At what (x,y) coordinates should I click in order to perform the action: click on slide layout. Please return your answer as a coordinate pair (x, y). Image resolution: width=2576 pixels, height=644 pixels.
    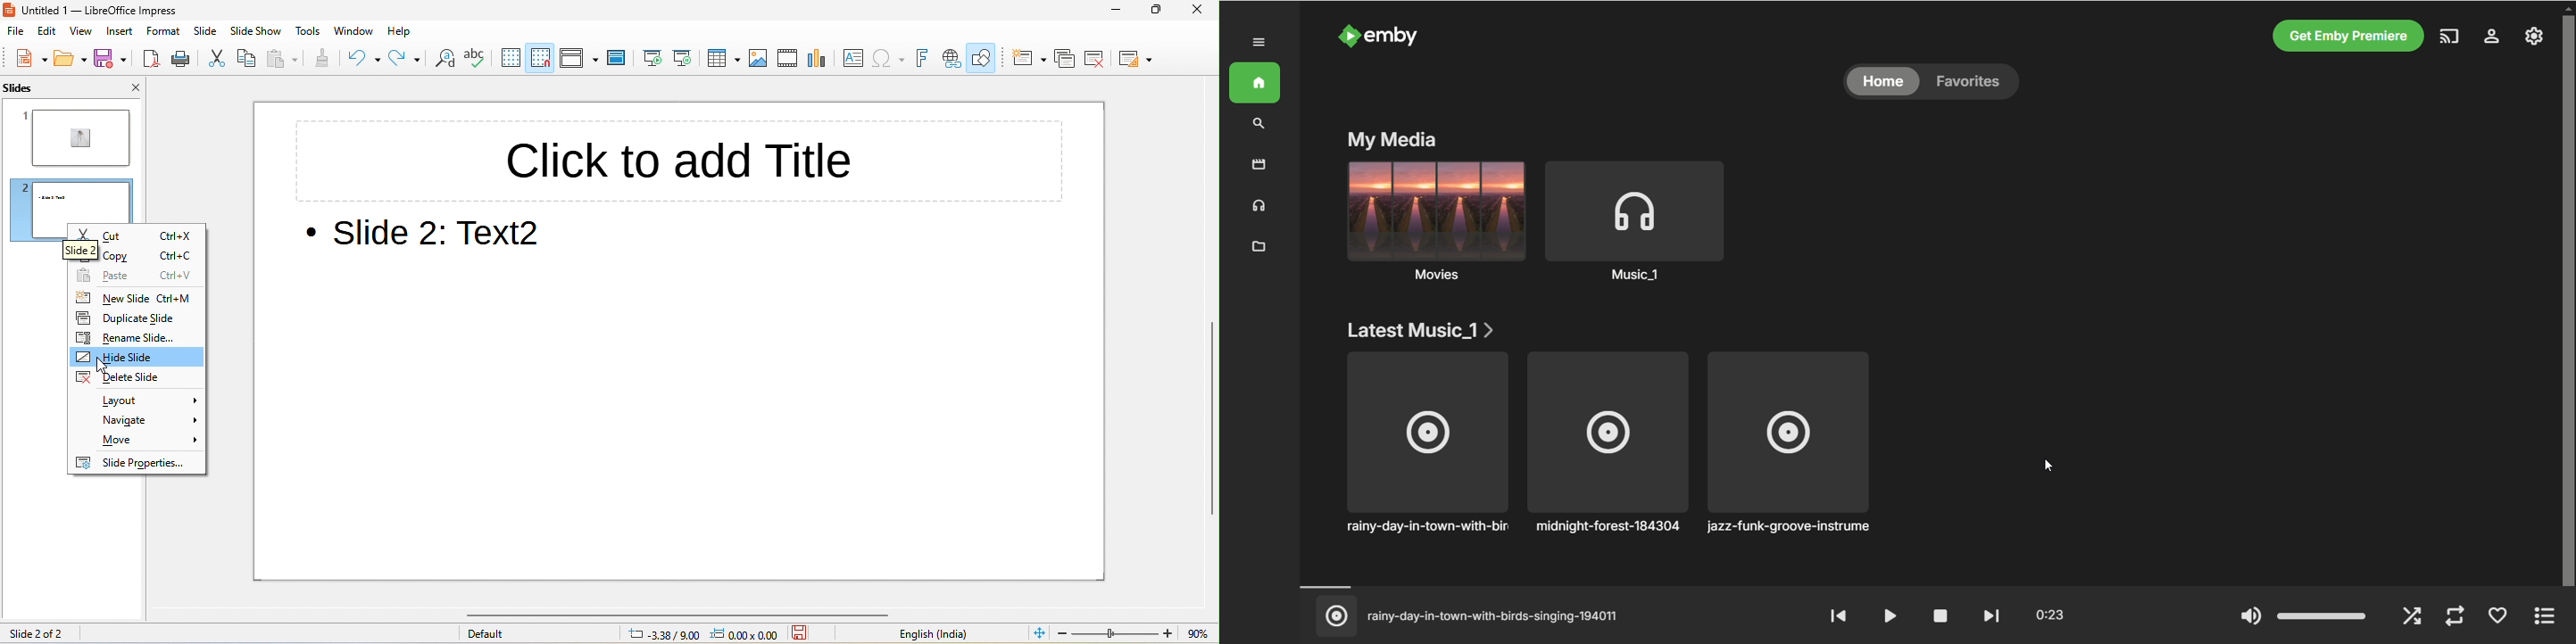
    Looking at the image, I should click on (1138, 60).